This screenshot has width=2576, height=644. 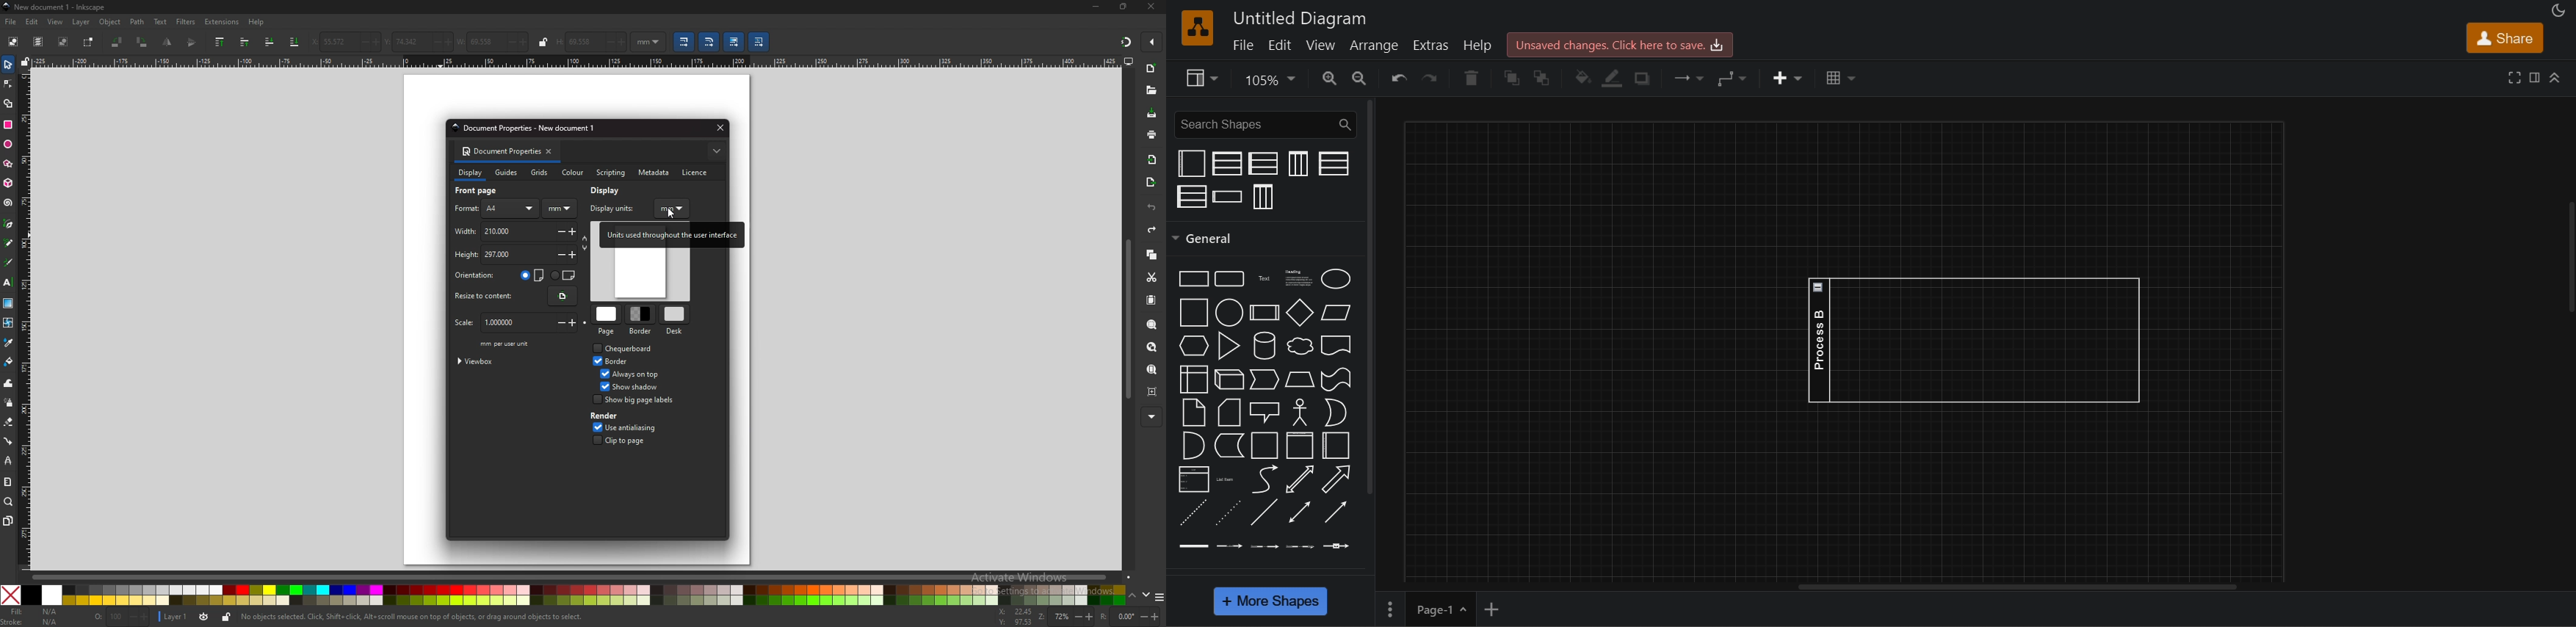 I want to click on general, so click(x=1371, y=295).